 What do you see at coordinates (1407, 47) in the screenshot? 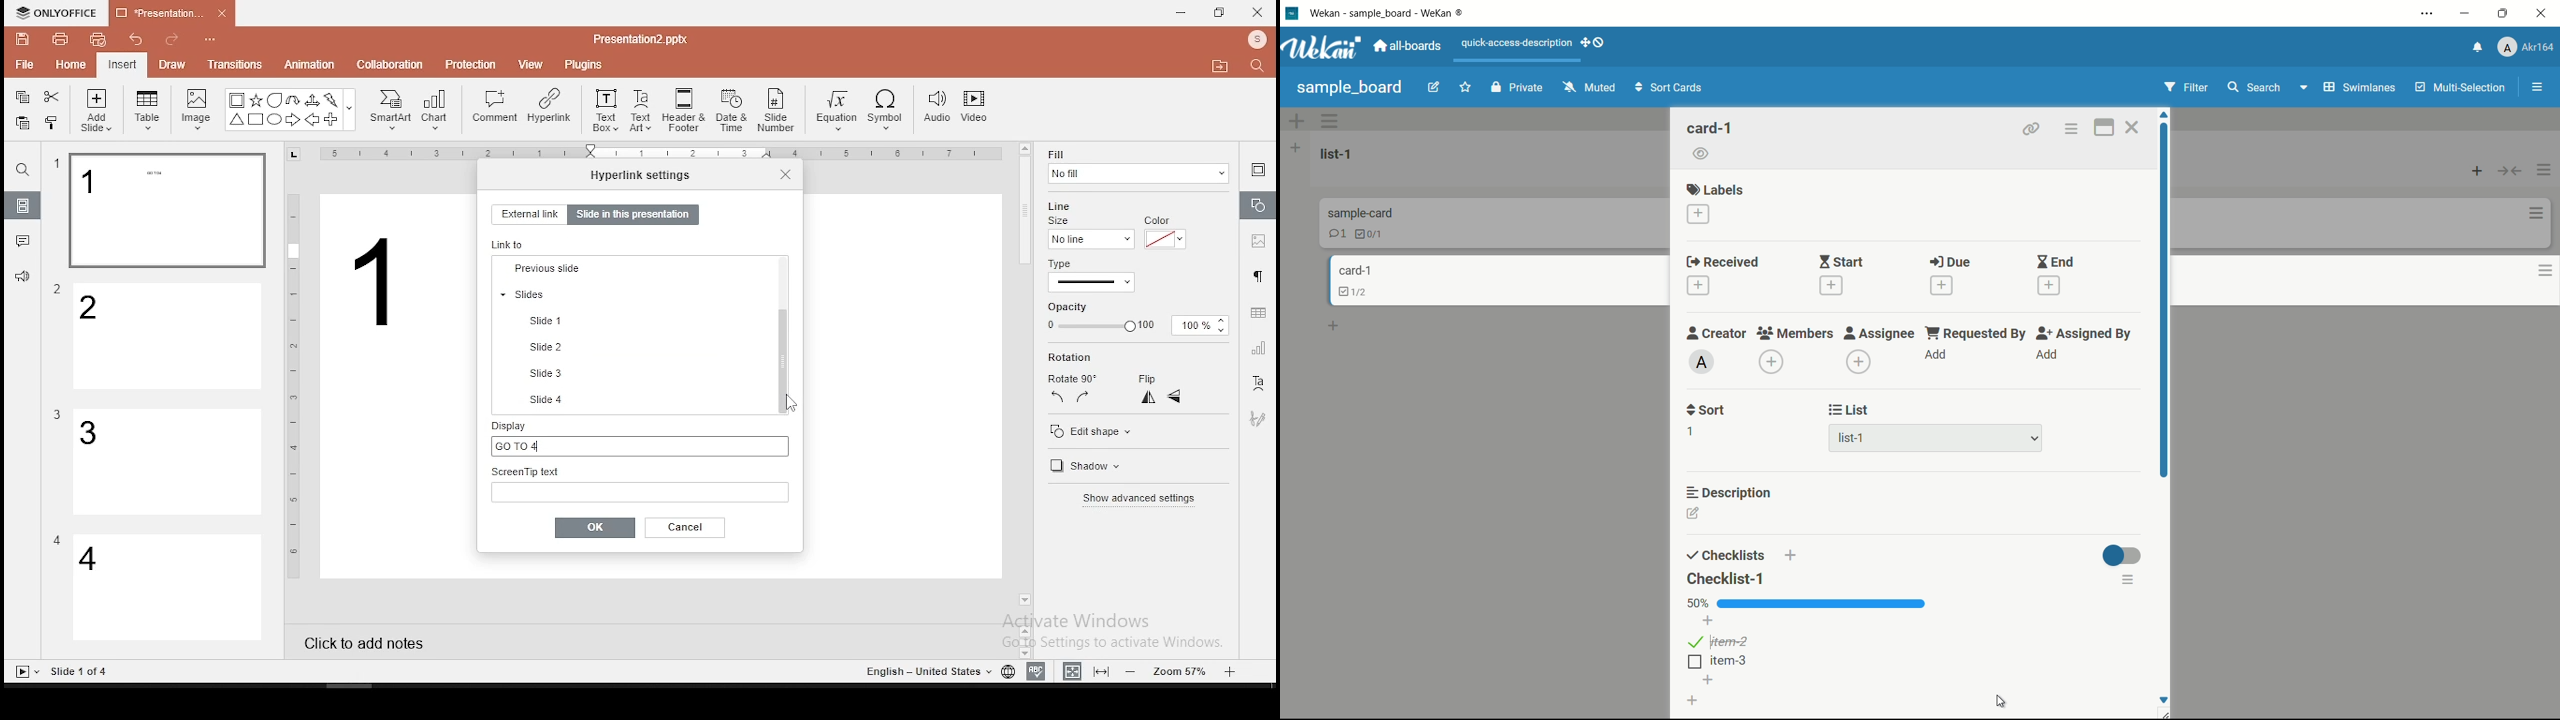
I see `all boards` at bounding box center [1407, 47].